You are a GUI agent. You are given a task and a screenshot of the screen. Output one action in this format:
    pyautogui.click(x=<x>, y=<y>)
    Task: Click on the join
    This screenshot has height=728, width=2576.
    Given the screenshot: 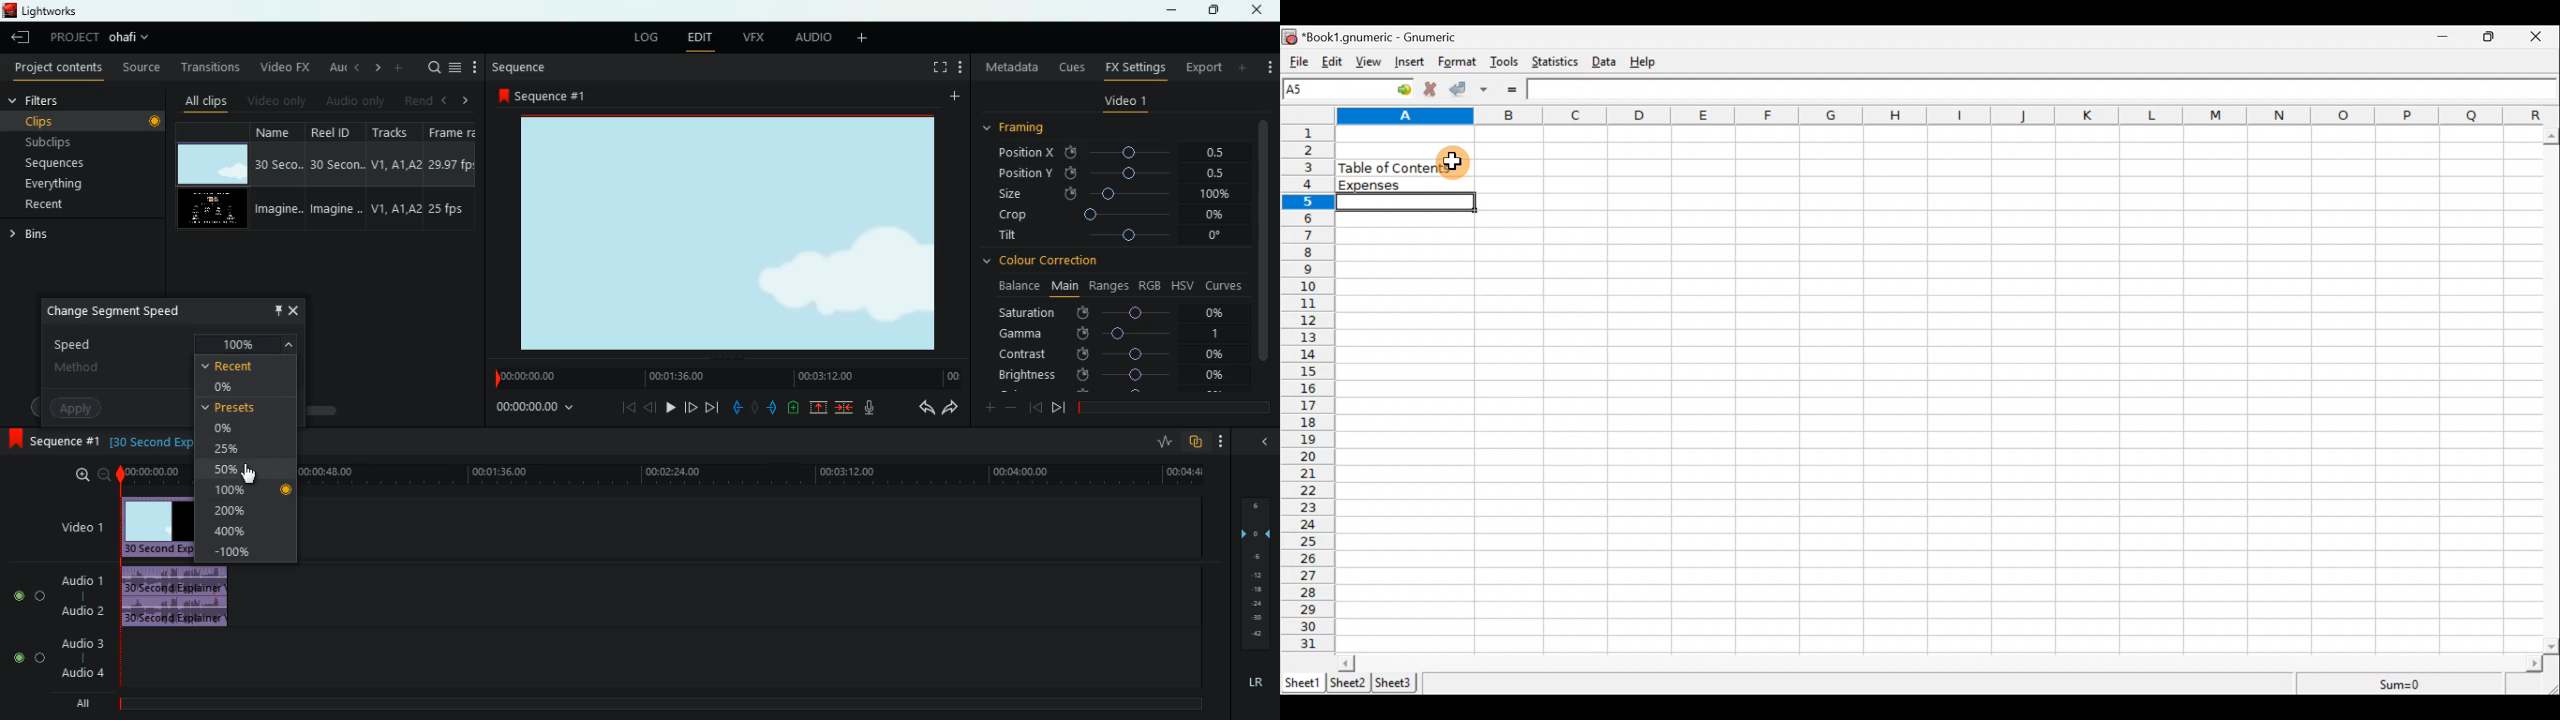 What is the action you would take?
    pyautogui.click(x=846, y=407)
    